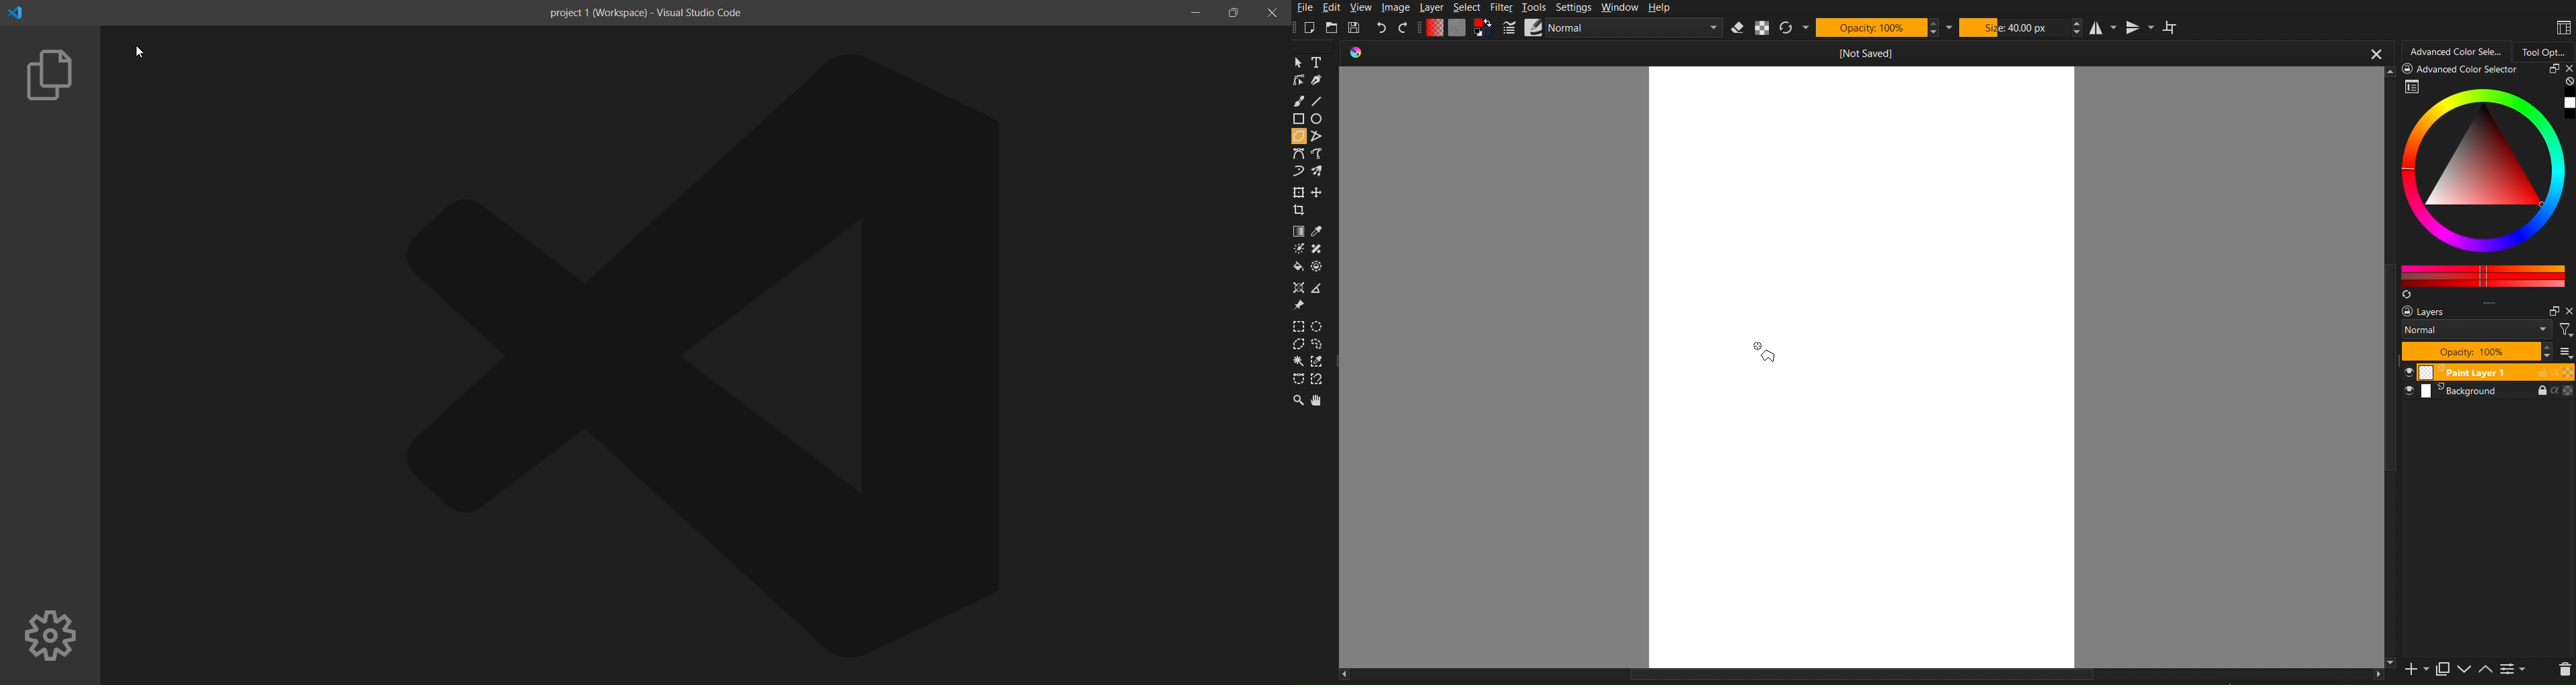 The width and height of the screenshot is (2576, 700). I want to click on edit shapes tool, so click(1301, 82).